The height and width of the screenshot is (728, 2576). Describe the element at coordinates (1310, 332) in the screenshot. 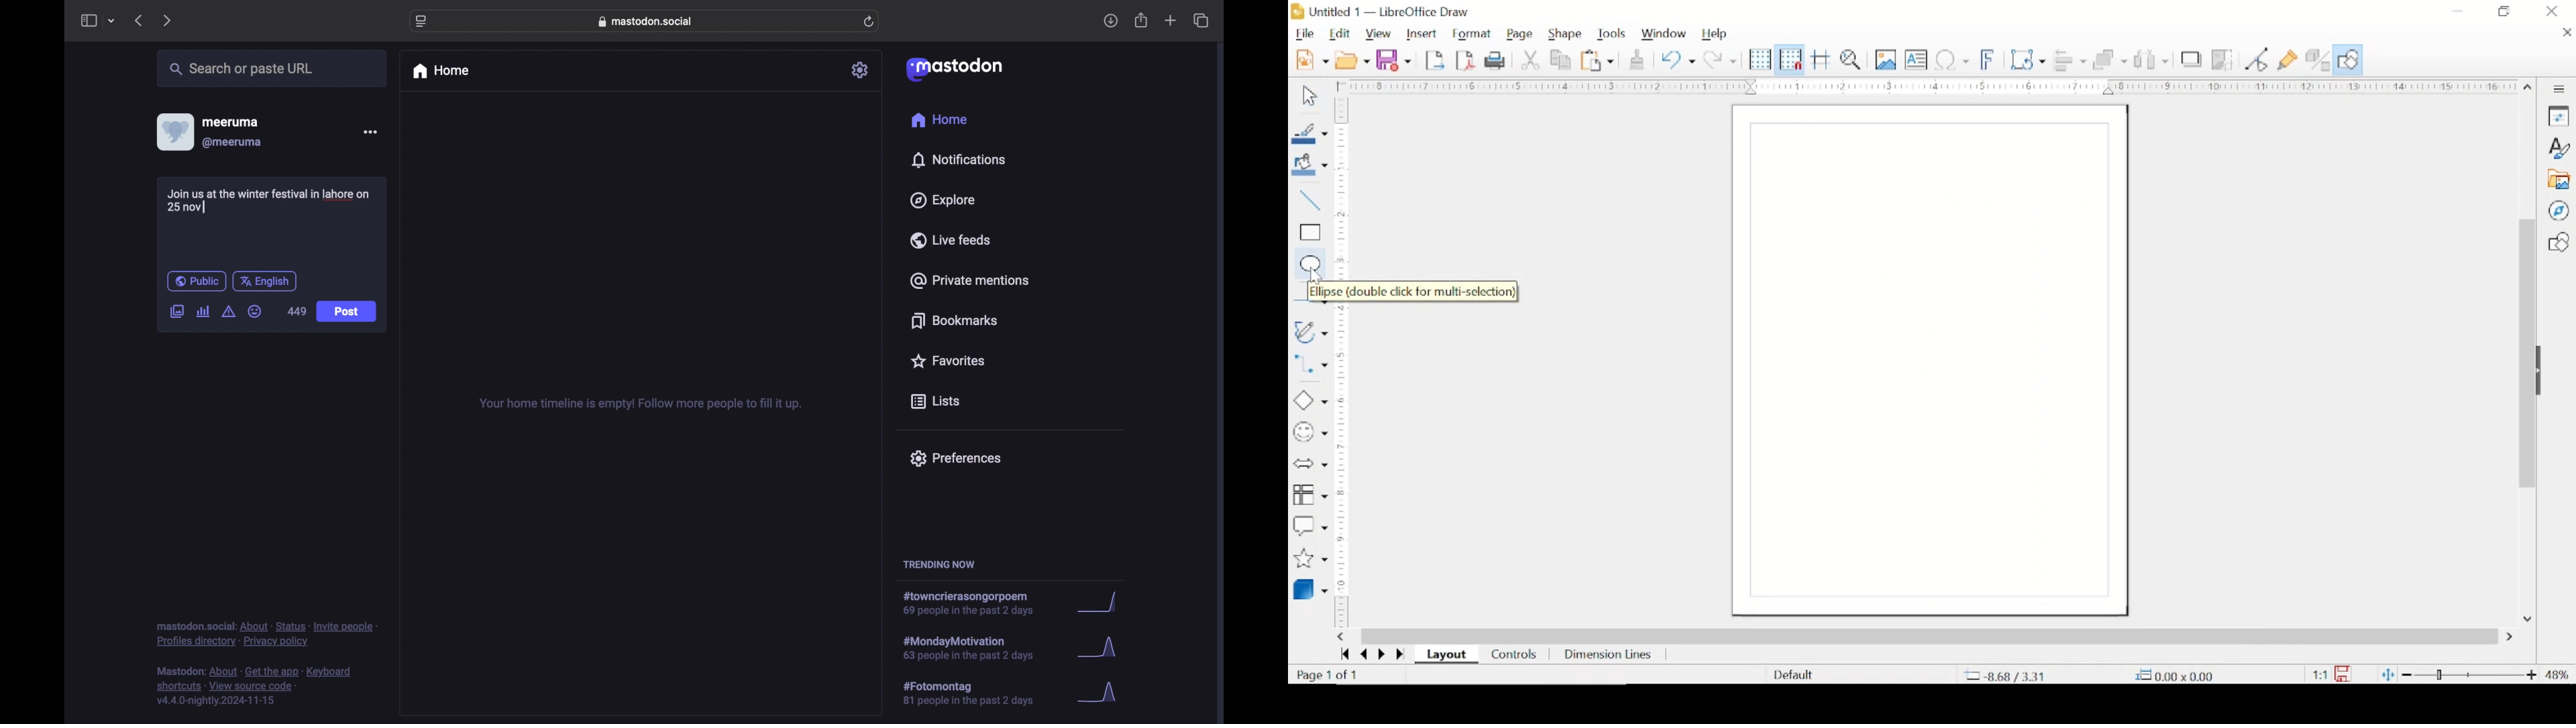

I see `curves and polygons` at that location.